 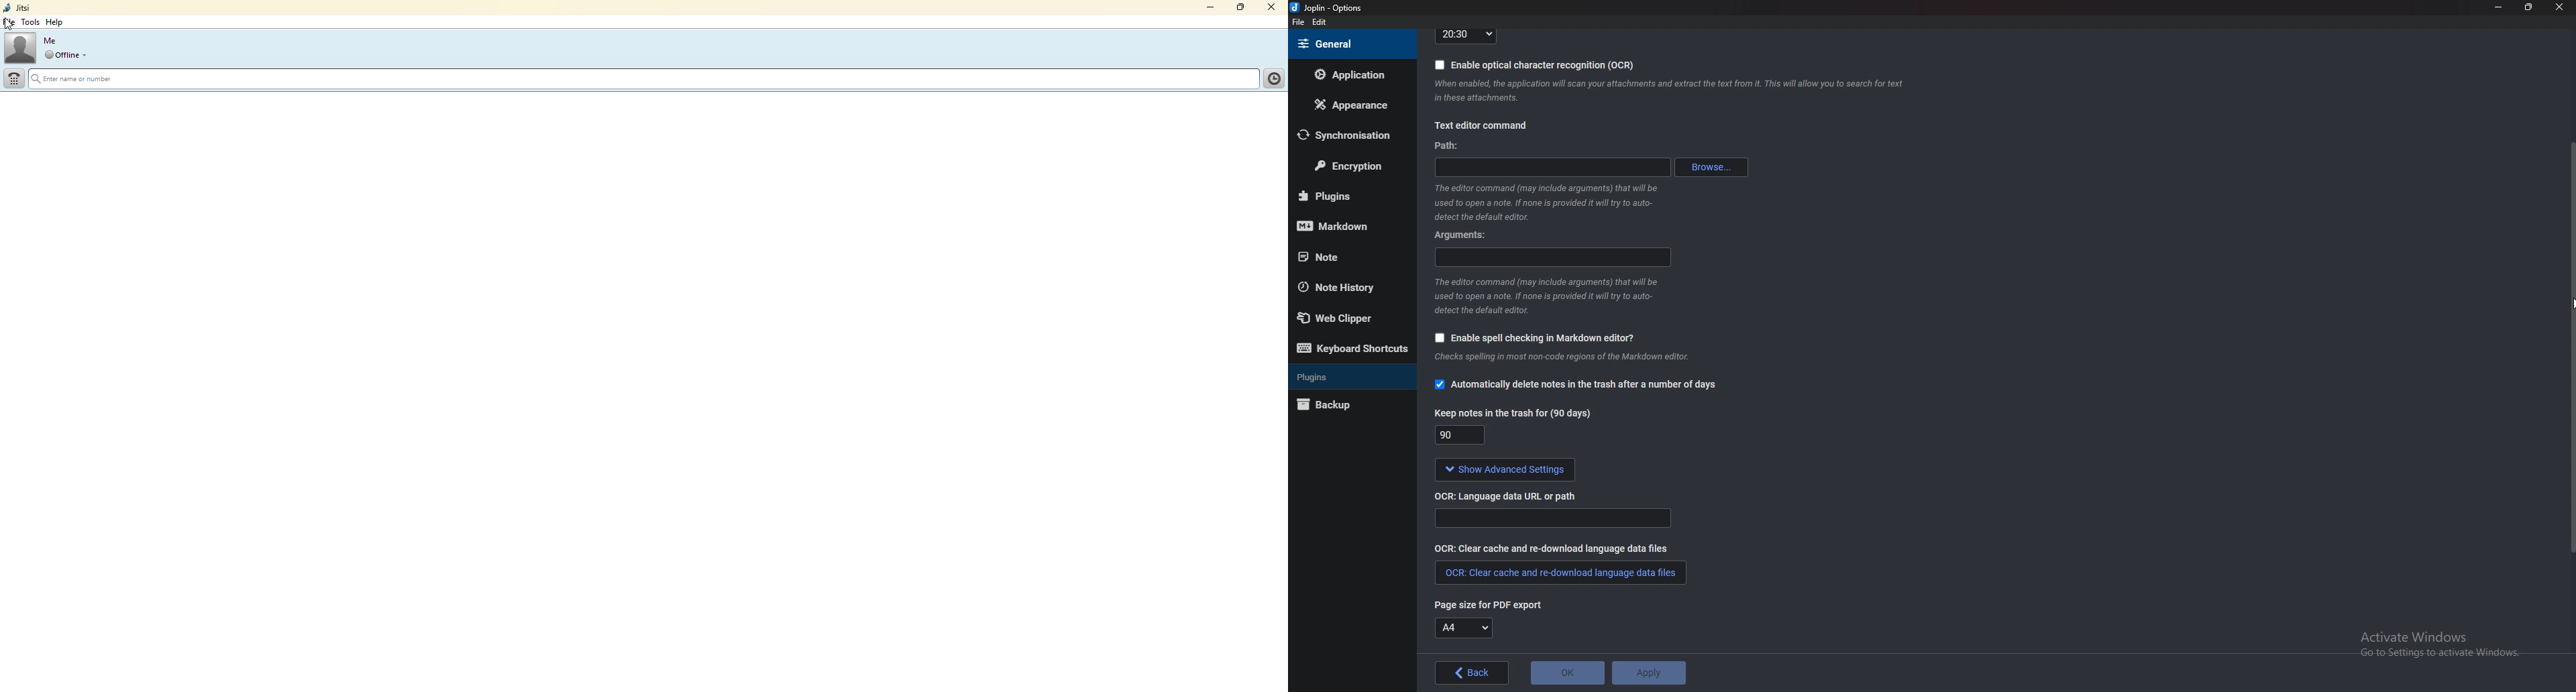 I want to click on Keep notes in the trash for, so click(x=1515, y=412).